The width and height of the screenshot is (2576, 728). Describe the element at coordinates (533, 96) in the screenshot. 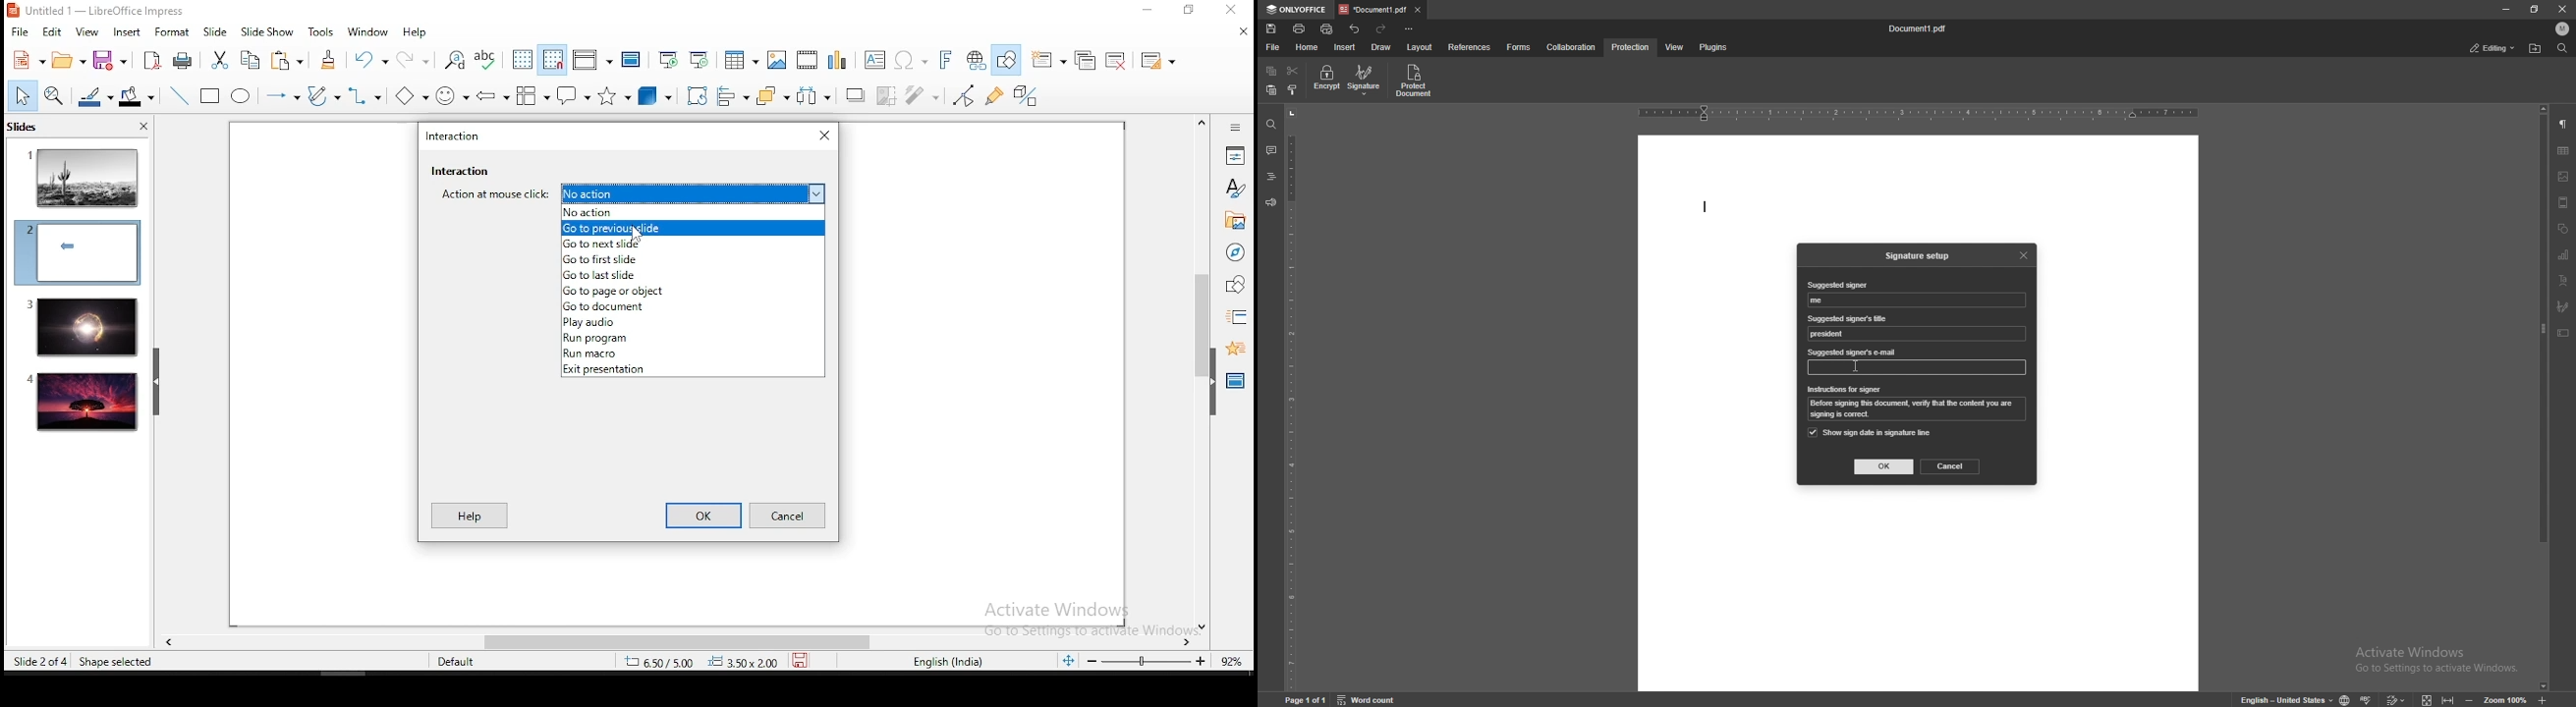

I see `flowchart` at that location.